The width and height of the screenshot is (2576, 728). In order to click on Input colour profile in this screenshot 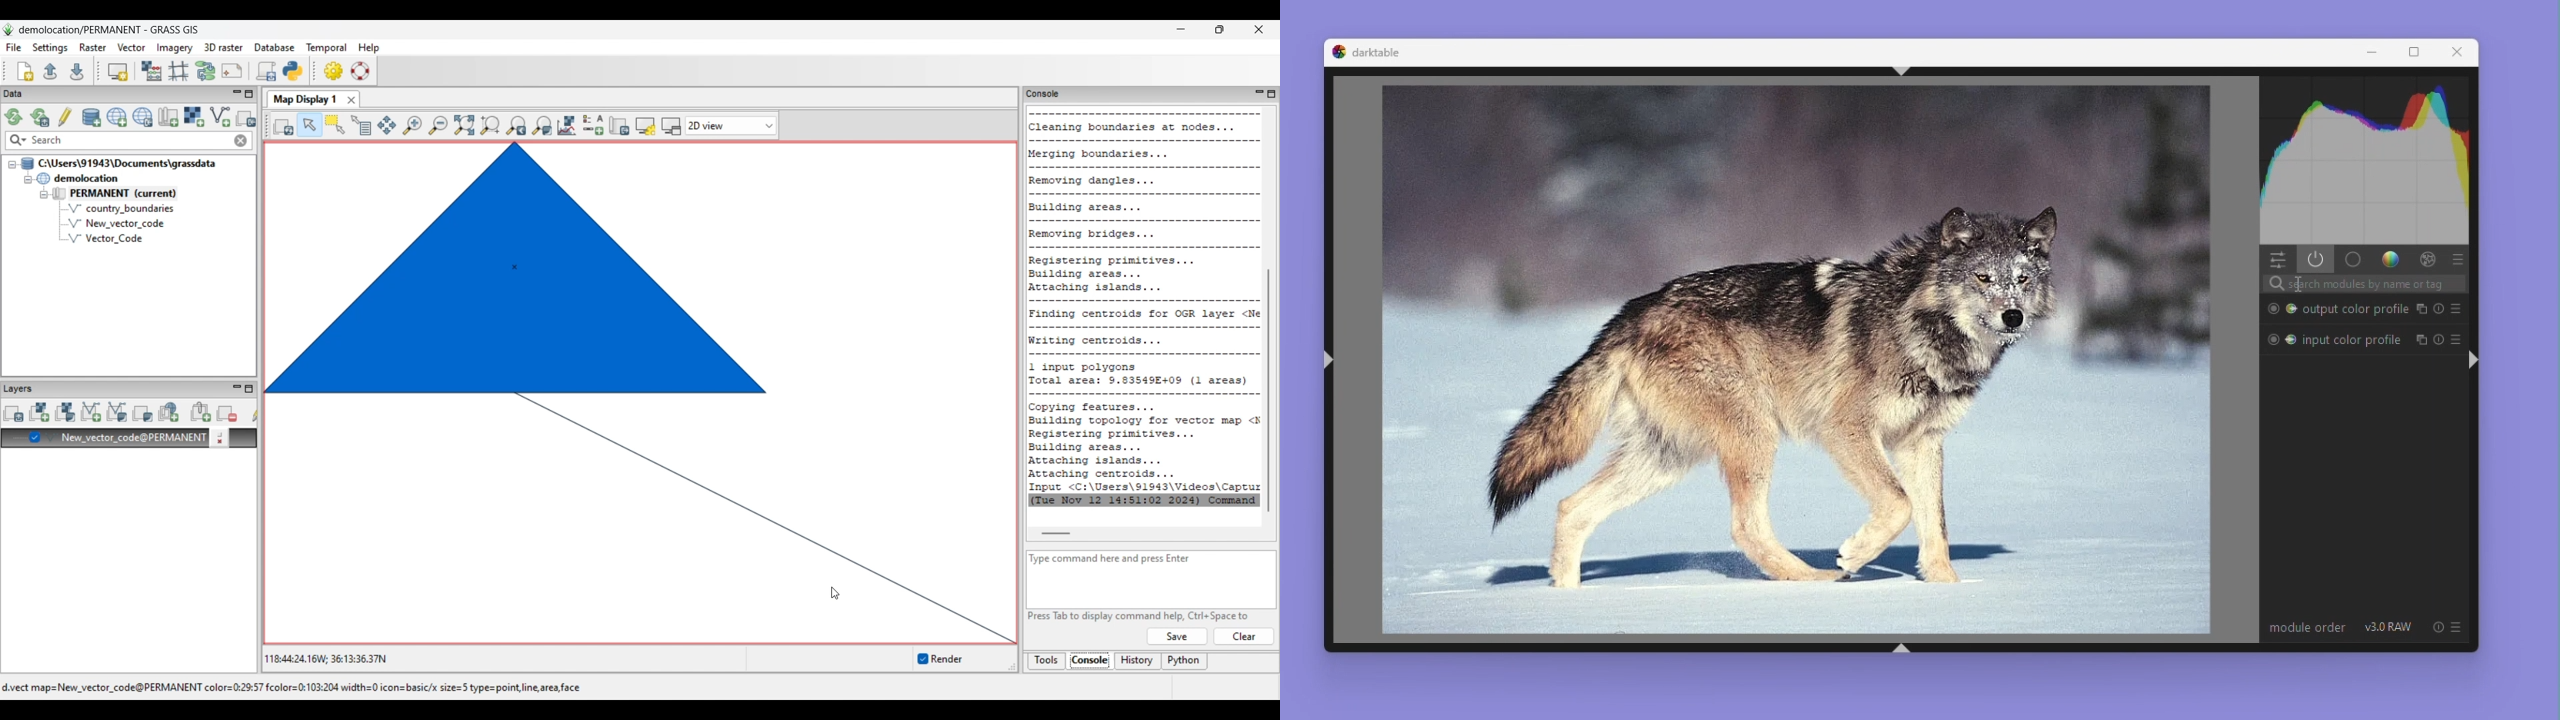, I will do `click(2333, 338)`.